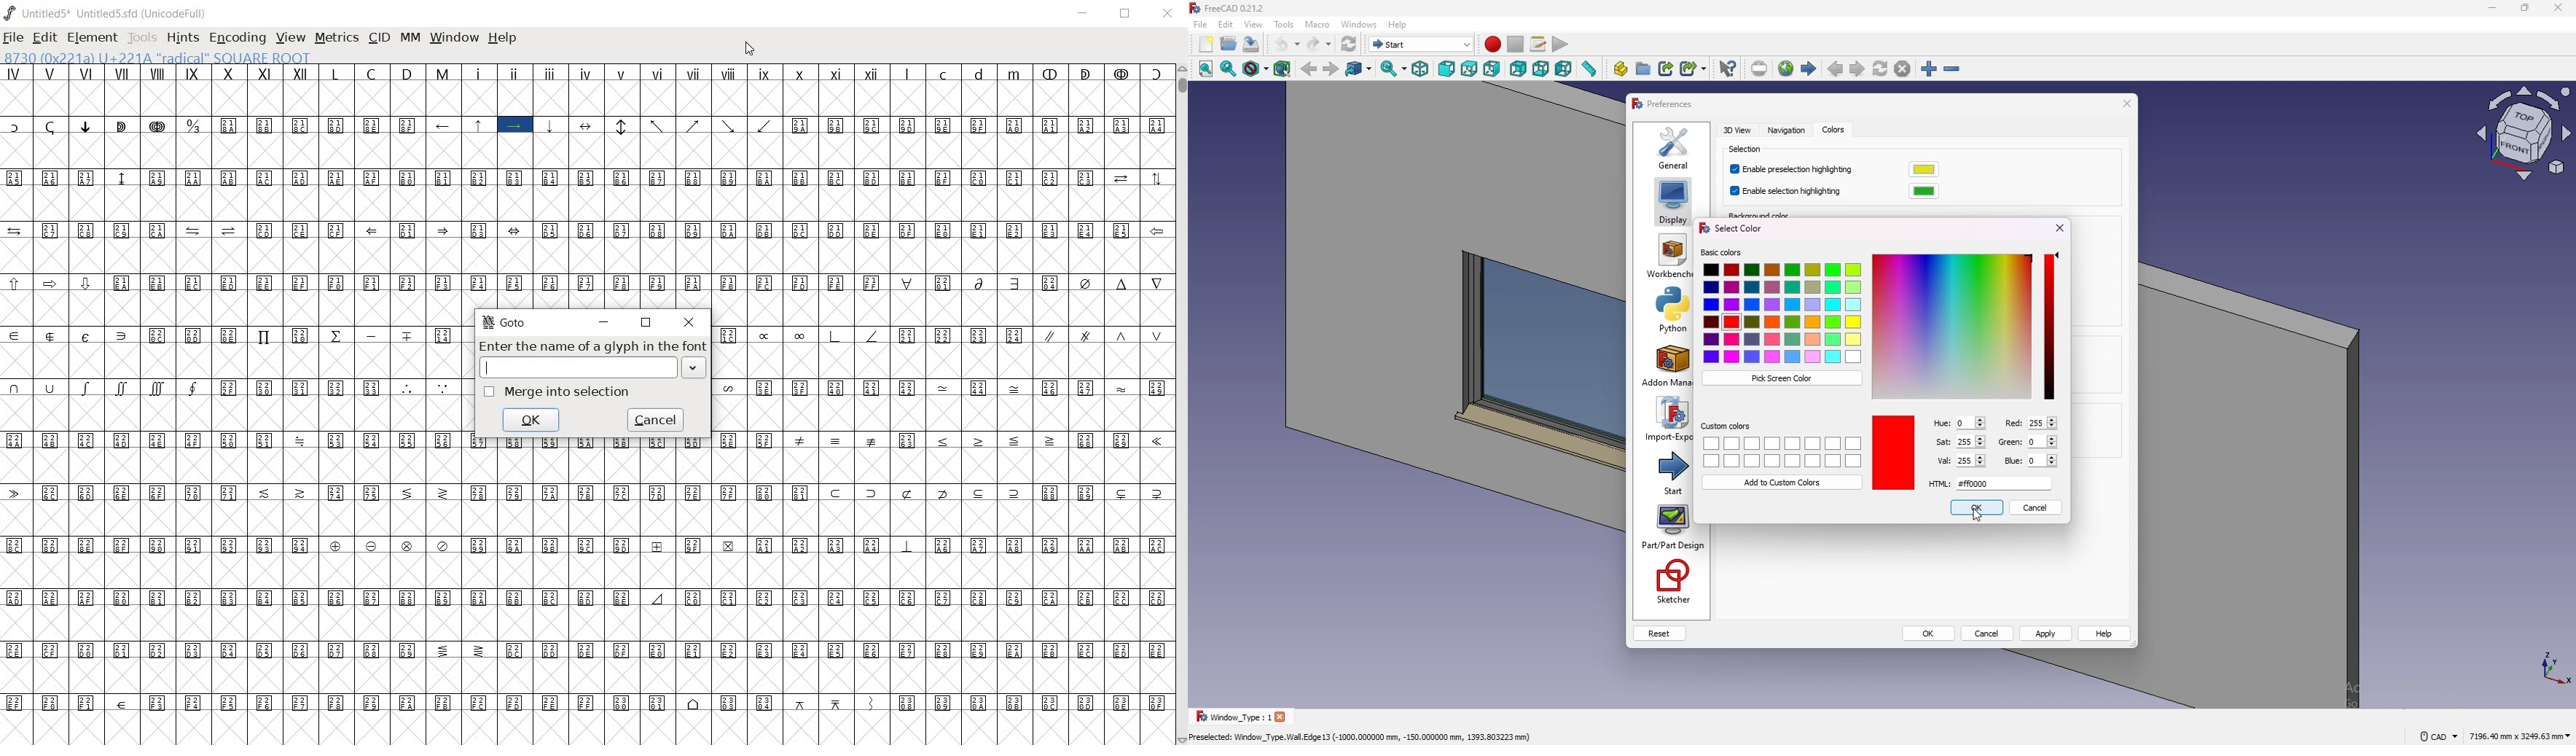 This screenshot has width=2576, height=756. Describe the element at coordinates (1833, 130) in the screenshot. I see `colors` at that location.